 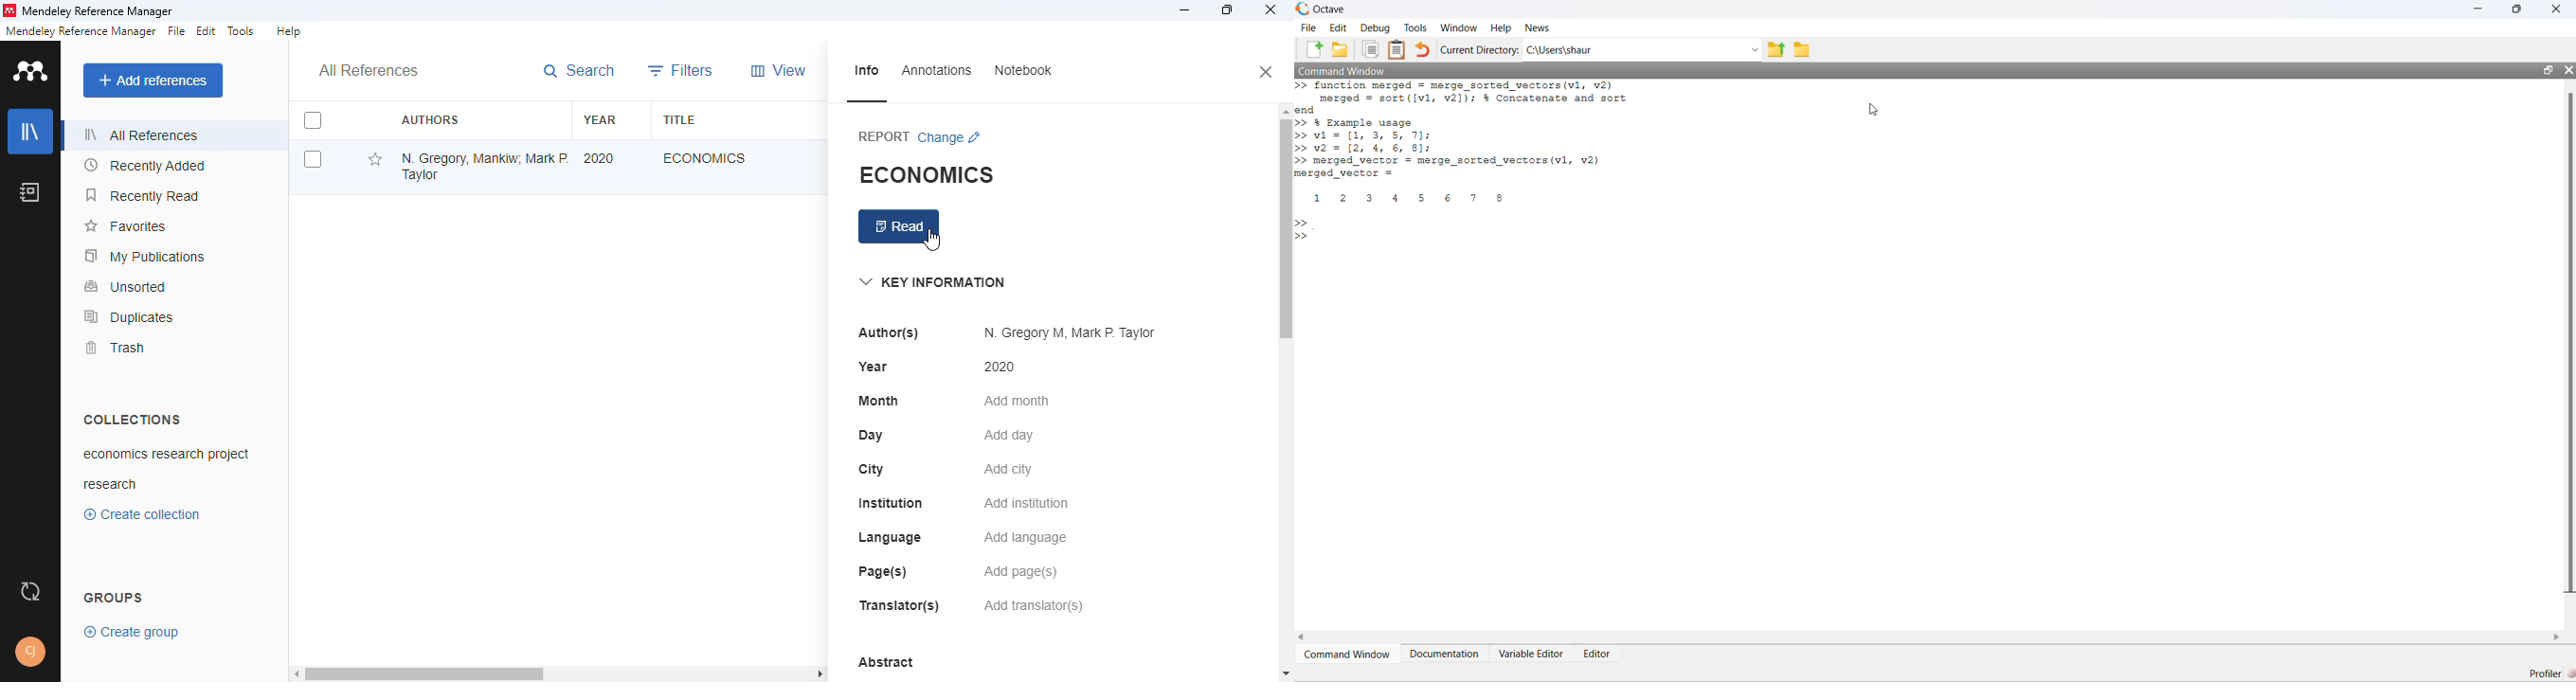 What do you see at coordinates (682, 70) in the screenshot?
I see `filters` at bounding box center [682, 70].